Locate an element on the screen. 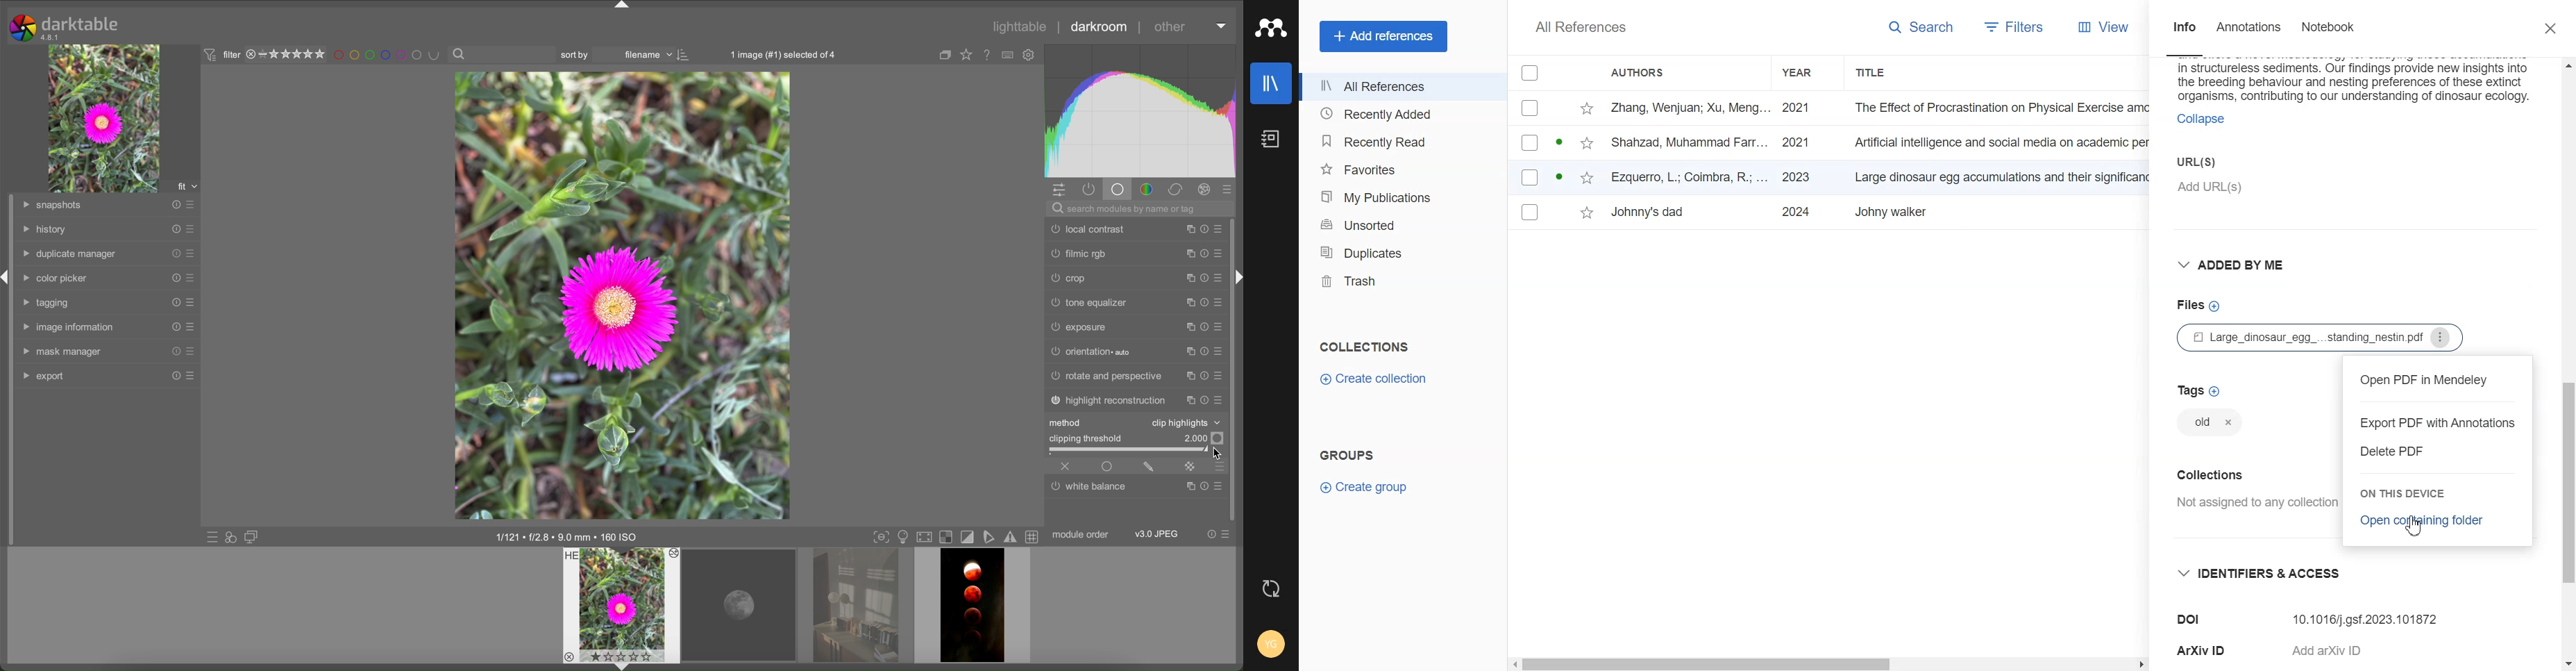 Image resolution: width=2576 pixels, height=672 pixels. arrow is located at coordinates (622, 6).